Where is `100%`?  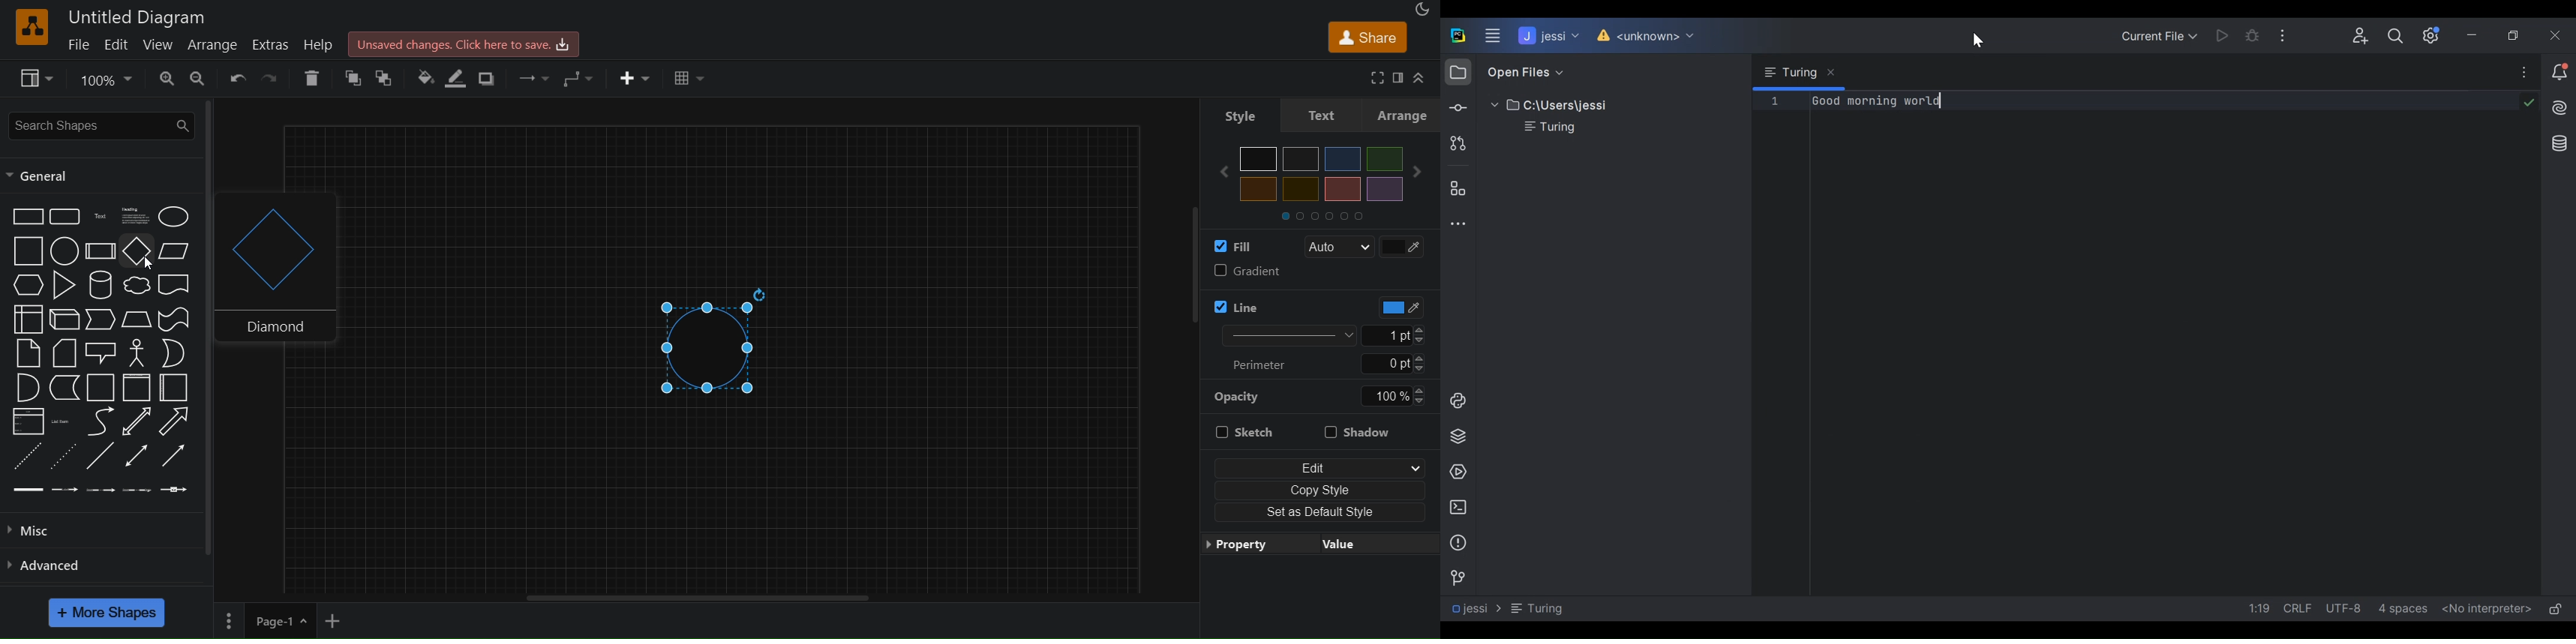
100% is located at coordinates (1393, 396).